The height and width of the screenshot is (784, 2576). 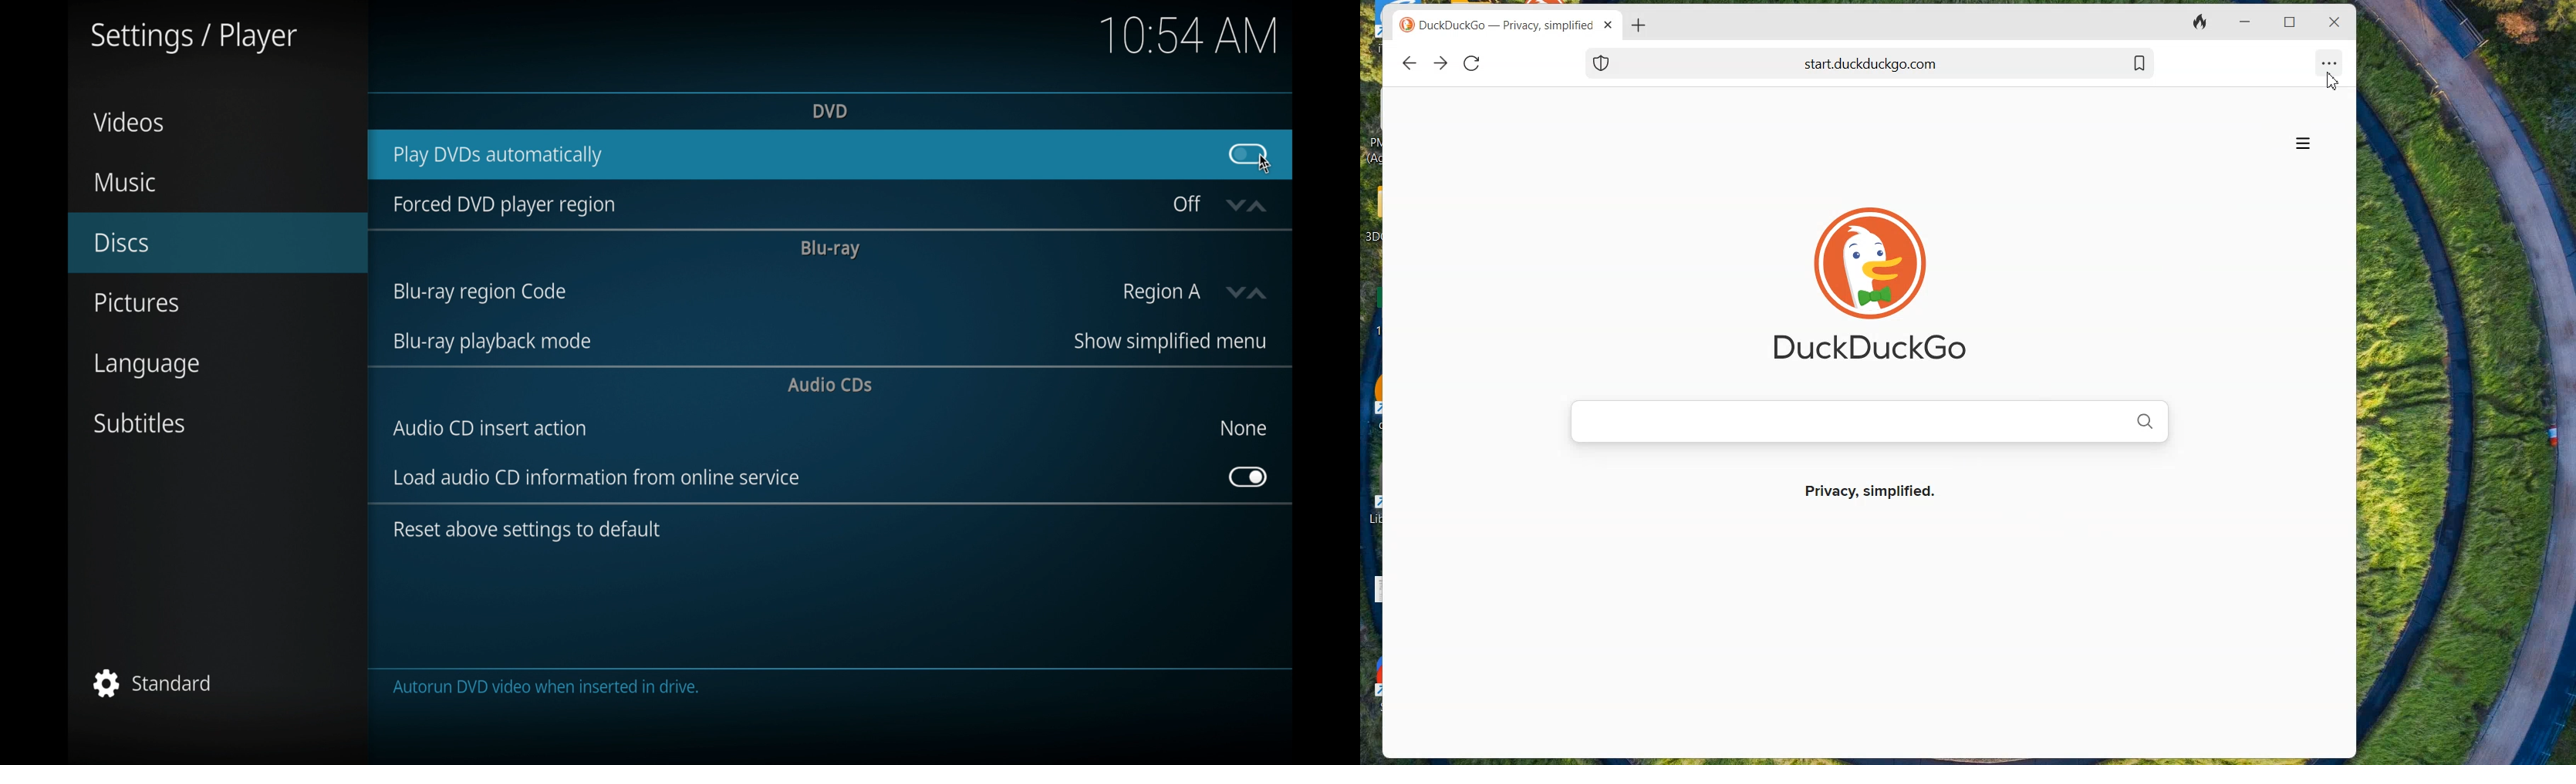 What do you see at coordinates (1169, 341) in the screenshot?
I see `show simplified menu` at bounding box center [1169, 341].